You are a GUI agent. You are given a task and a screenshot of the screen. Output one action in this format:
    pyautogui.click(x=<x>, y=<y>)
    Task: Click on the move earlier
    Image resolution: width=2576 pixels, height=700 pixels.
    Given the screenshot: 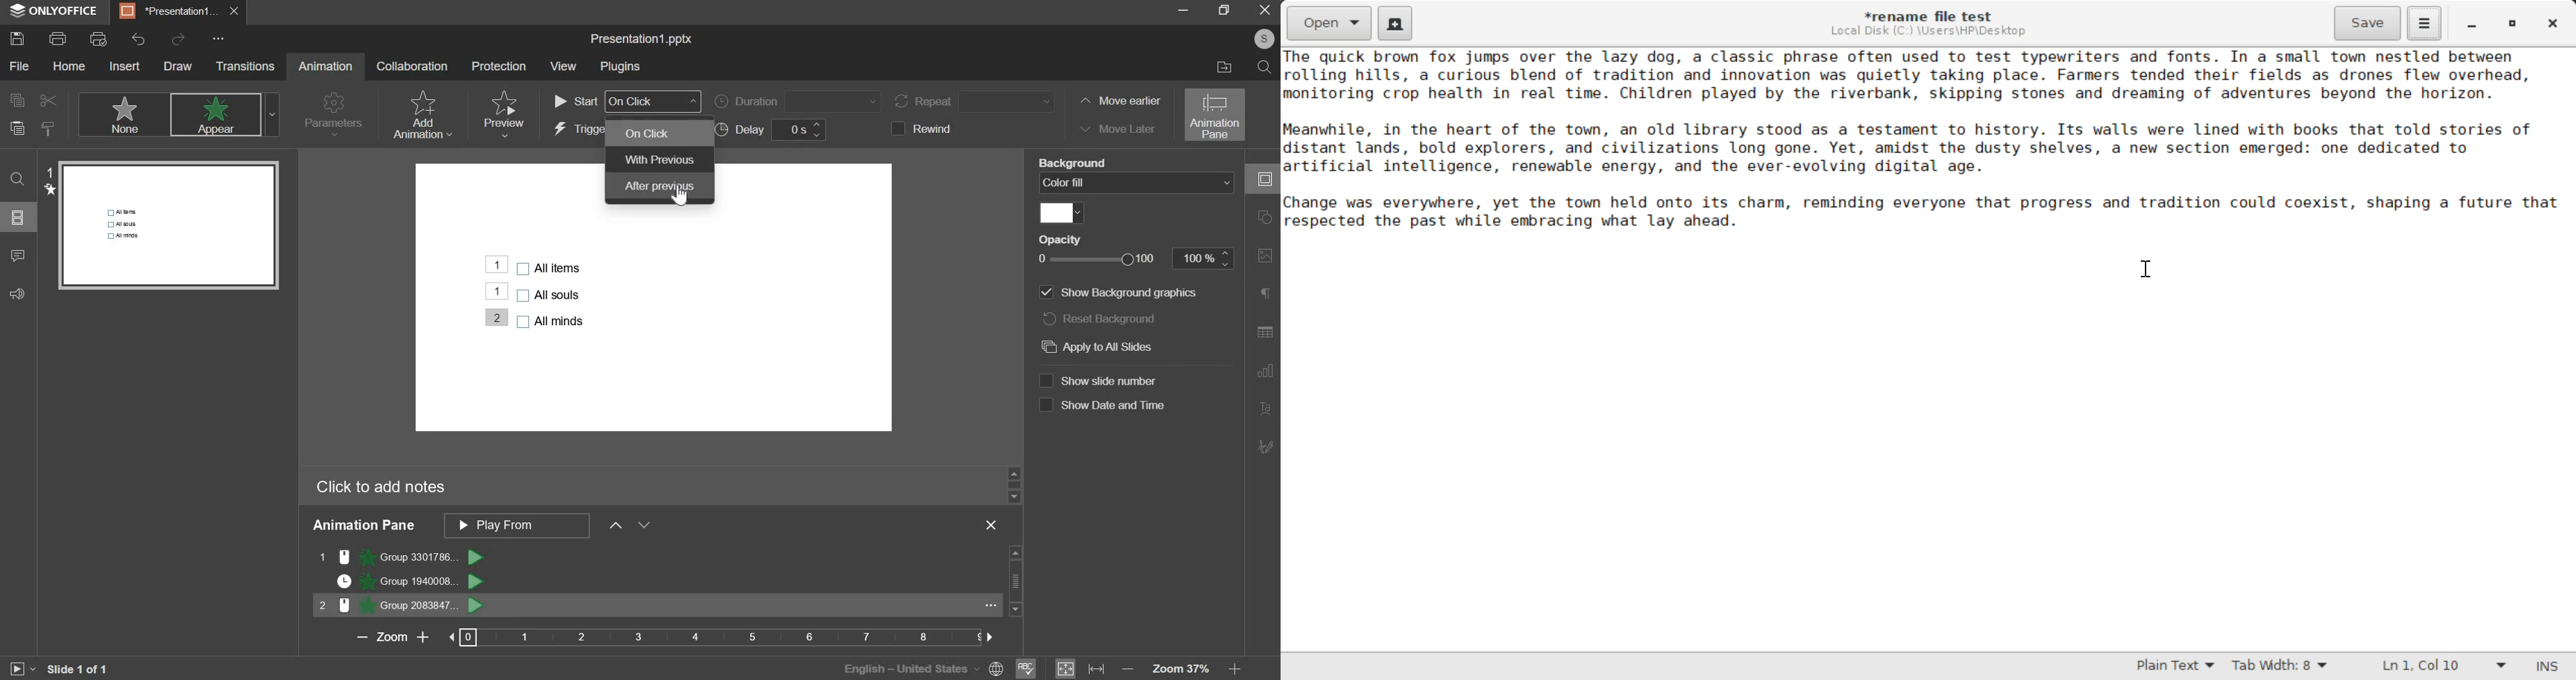 What is the action you would take?
    pyautogui.click(x=1118, y=102)
    